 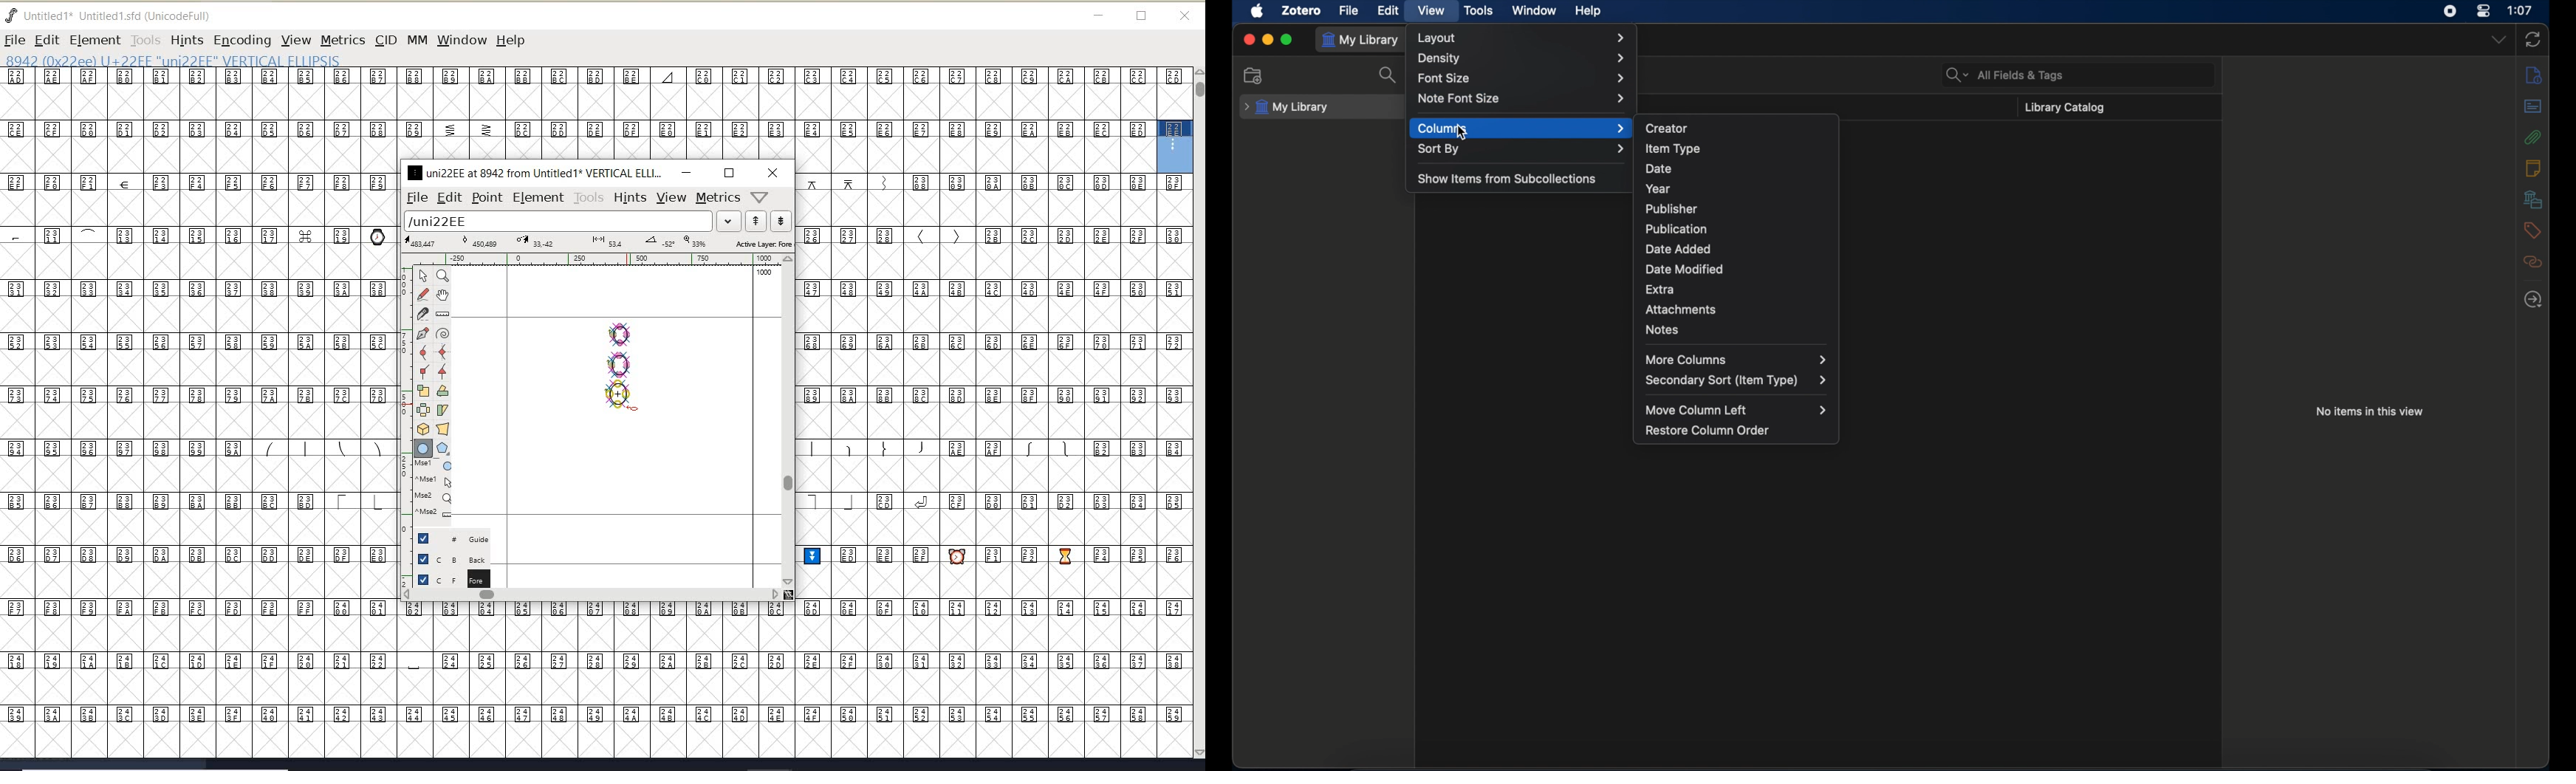 I want to click on density, so click(x=1522, y=59).